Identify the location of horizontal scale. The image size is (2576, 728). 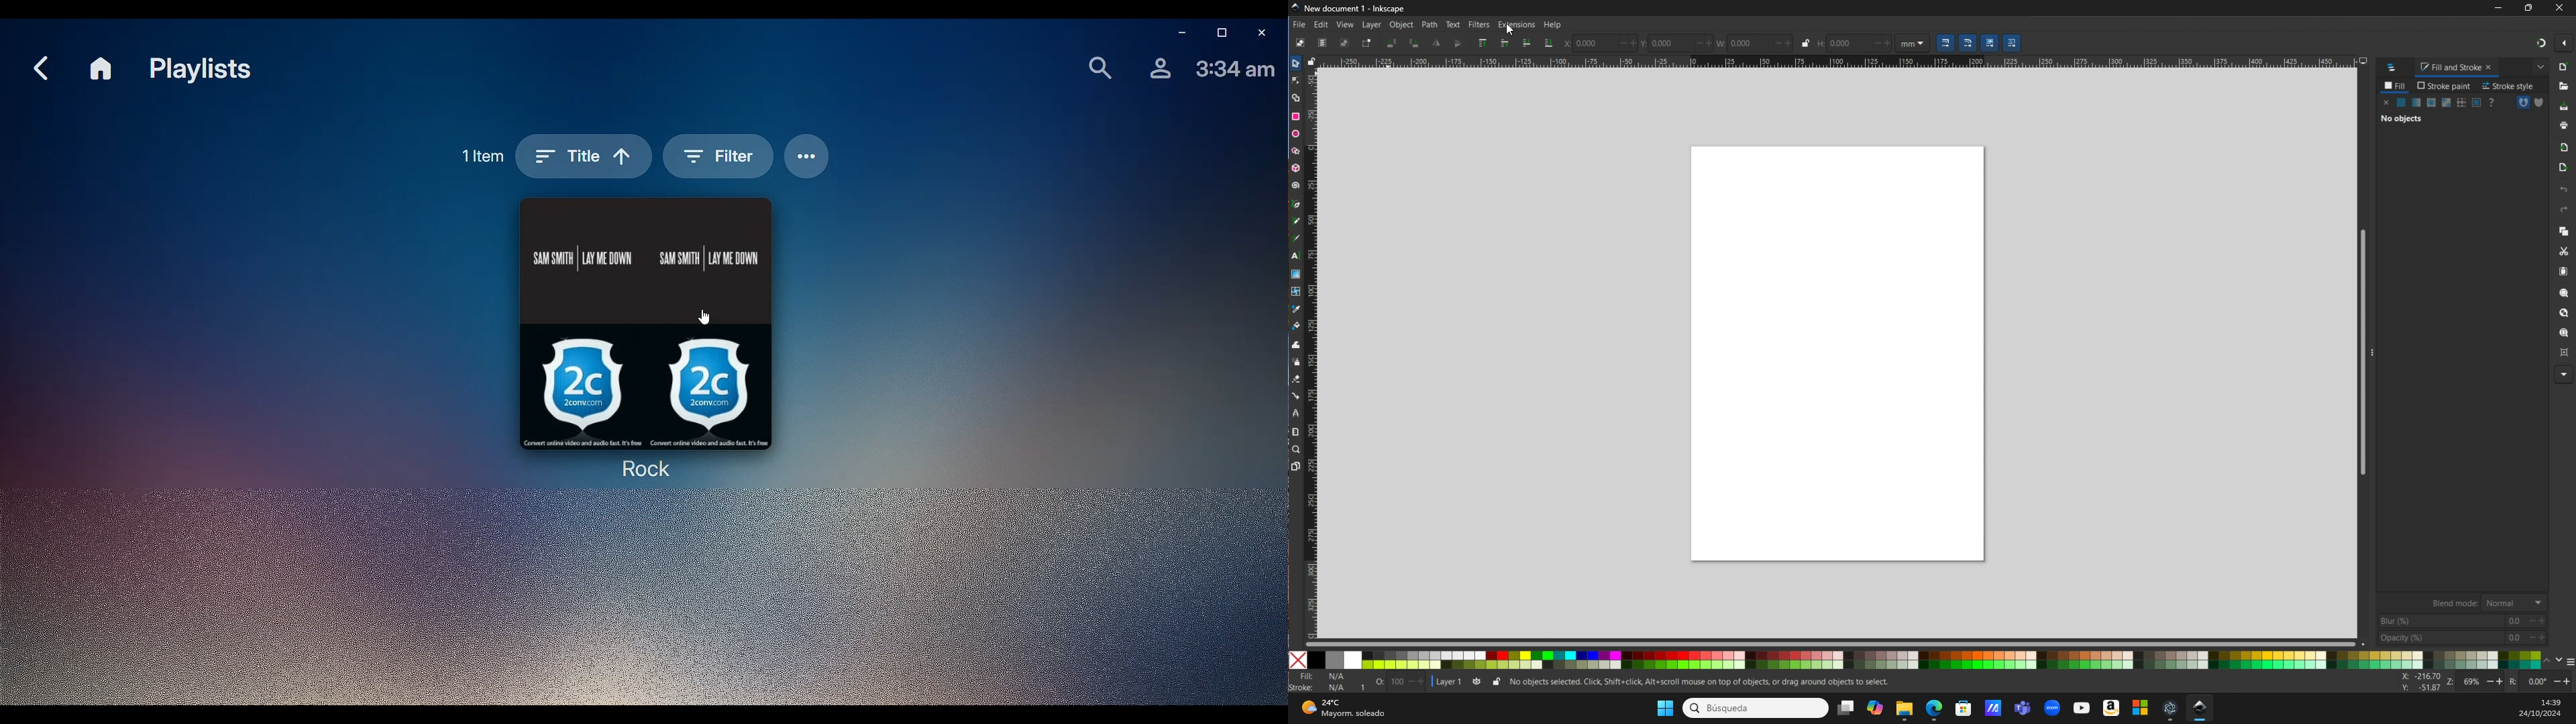
(1846, 61).